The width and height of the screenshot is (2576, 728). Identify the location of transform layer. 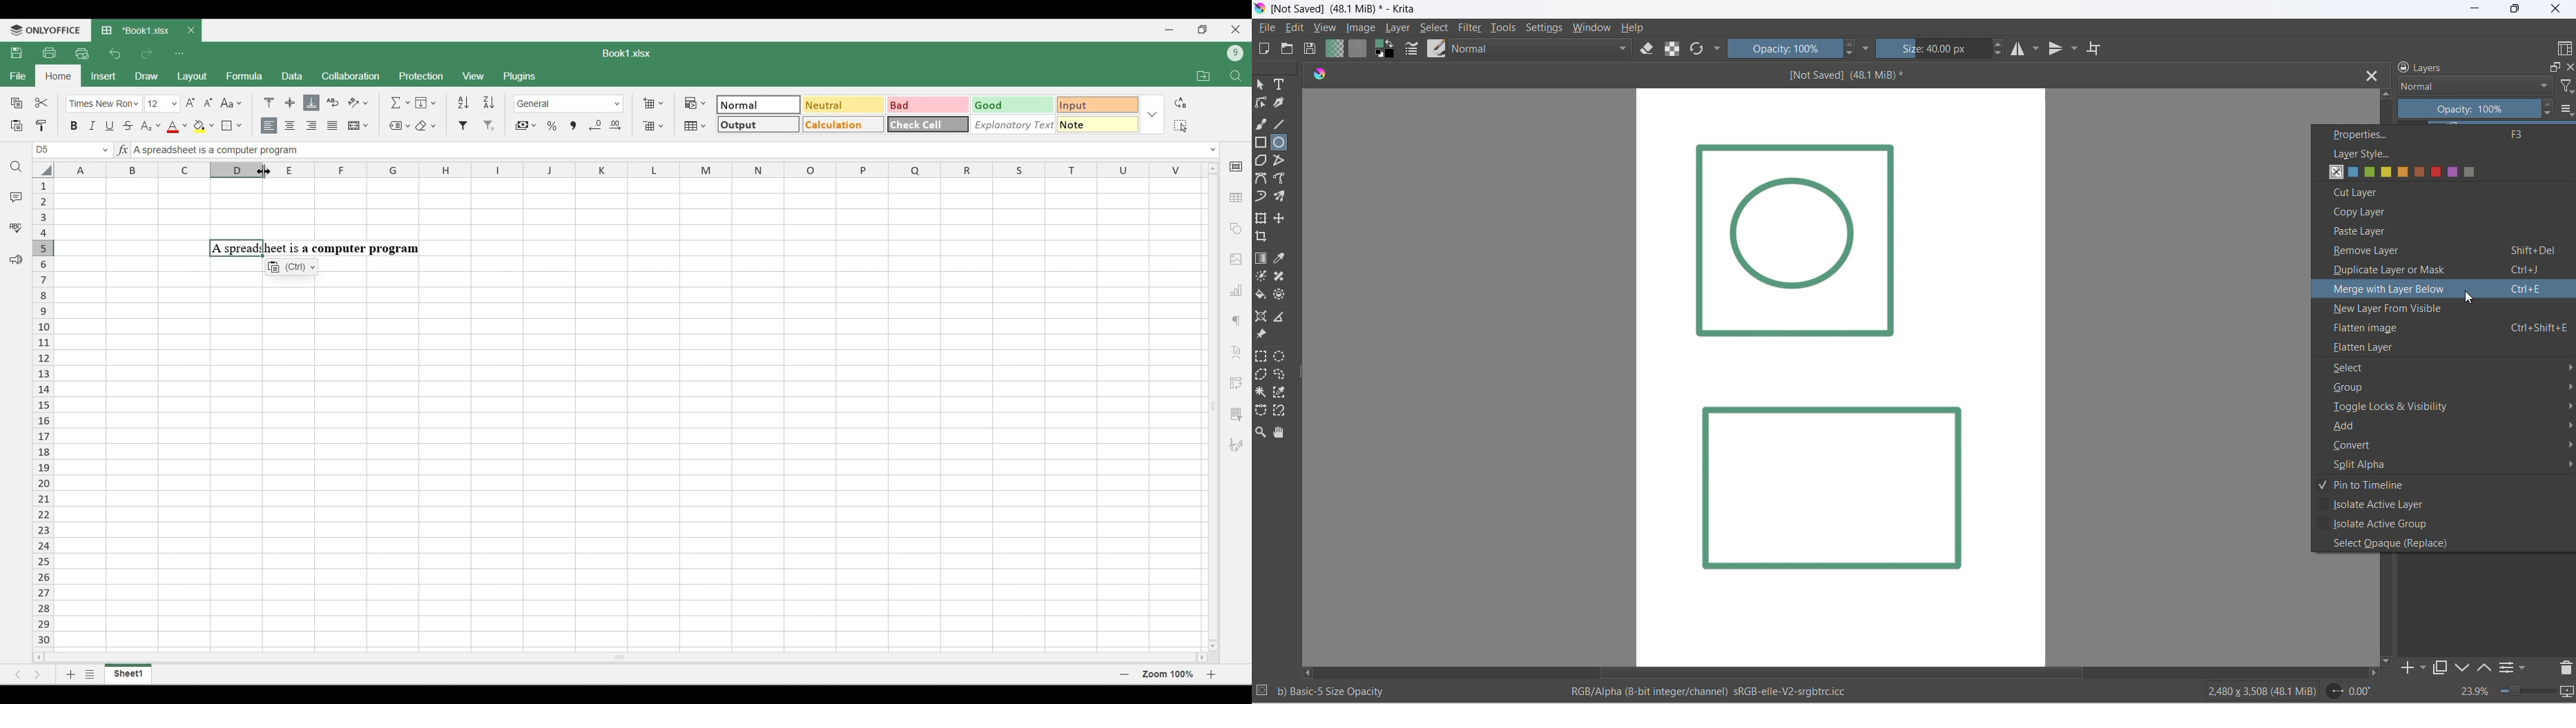
(1261, 217).